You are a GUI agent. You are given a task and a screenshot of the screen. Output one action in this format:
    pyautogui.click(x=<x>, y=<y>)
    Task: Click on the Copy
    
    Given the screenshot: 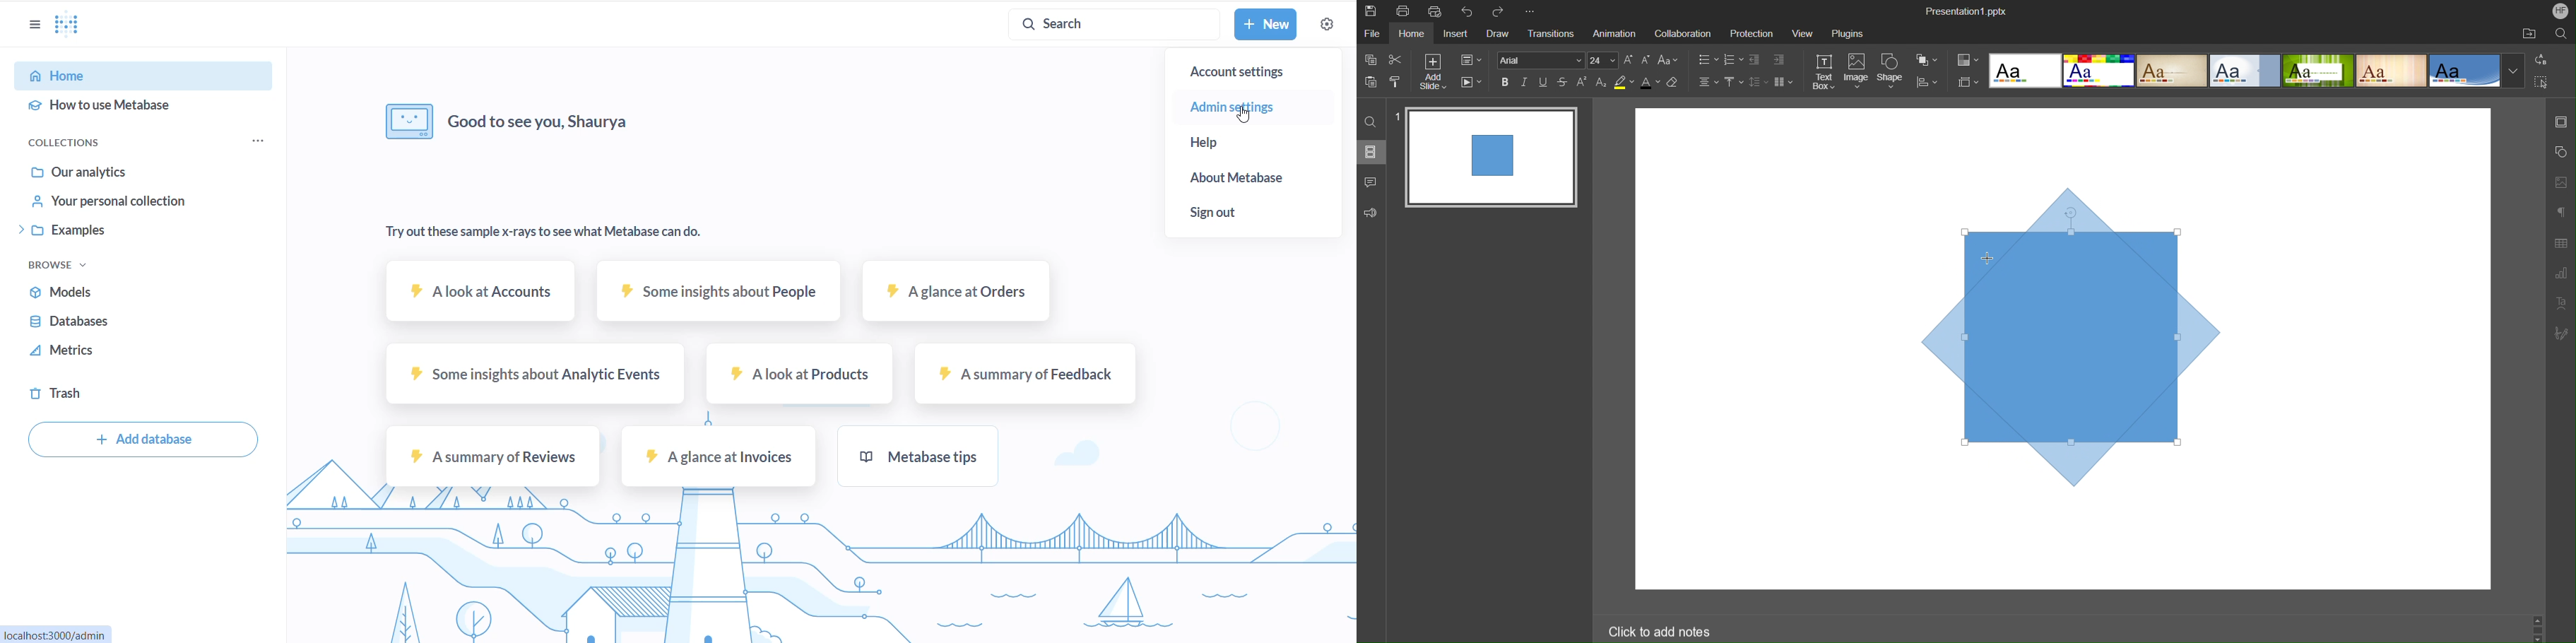 What is the action you would take?
    pyautogui.click(x=1371, y=60)
    